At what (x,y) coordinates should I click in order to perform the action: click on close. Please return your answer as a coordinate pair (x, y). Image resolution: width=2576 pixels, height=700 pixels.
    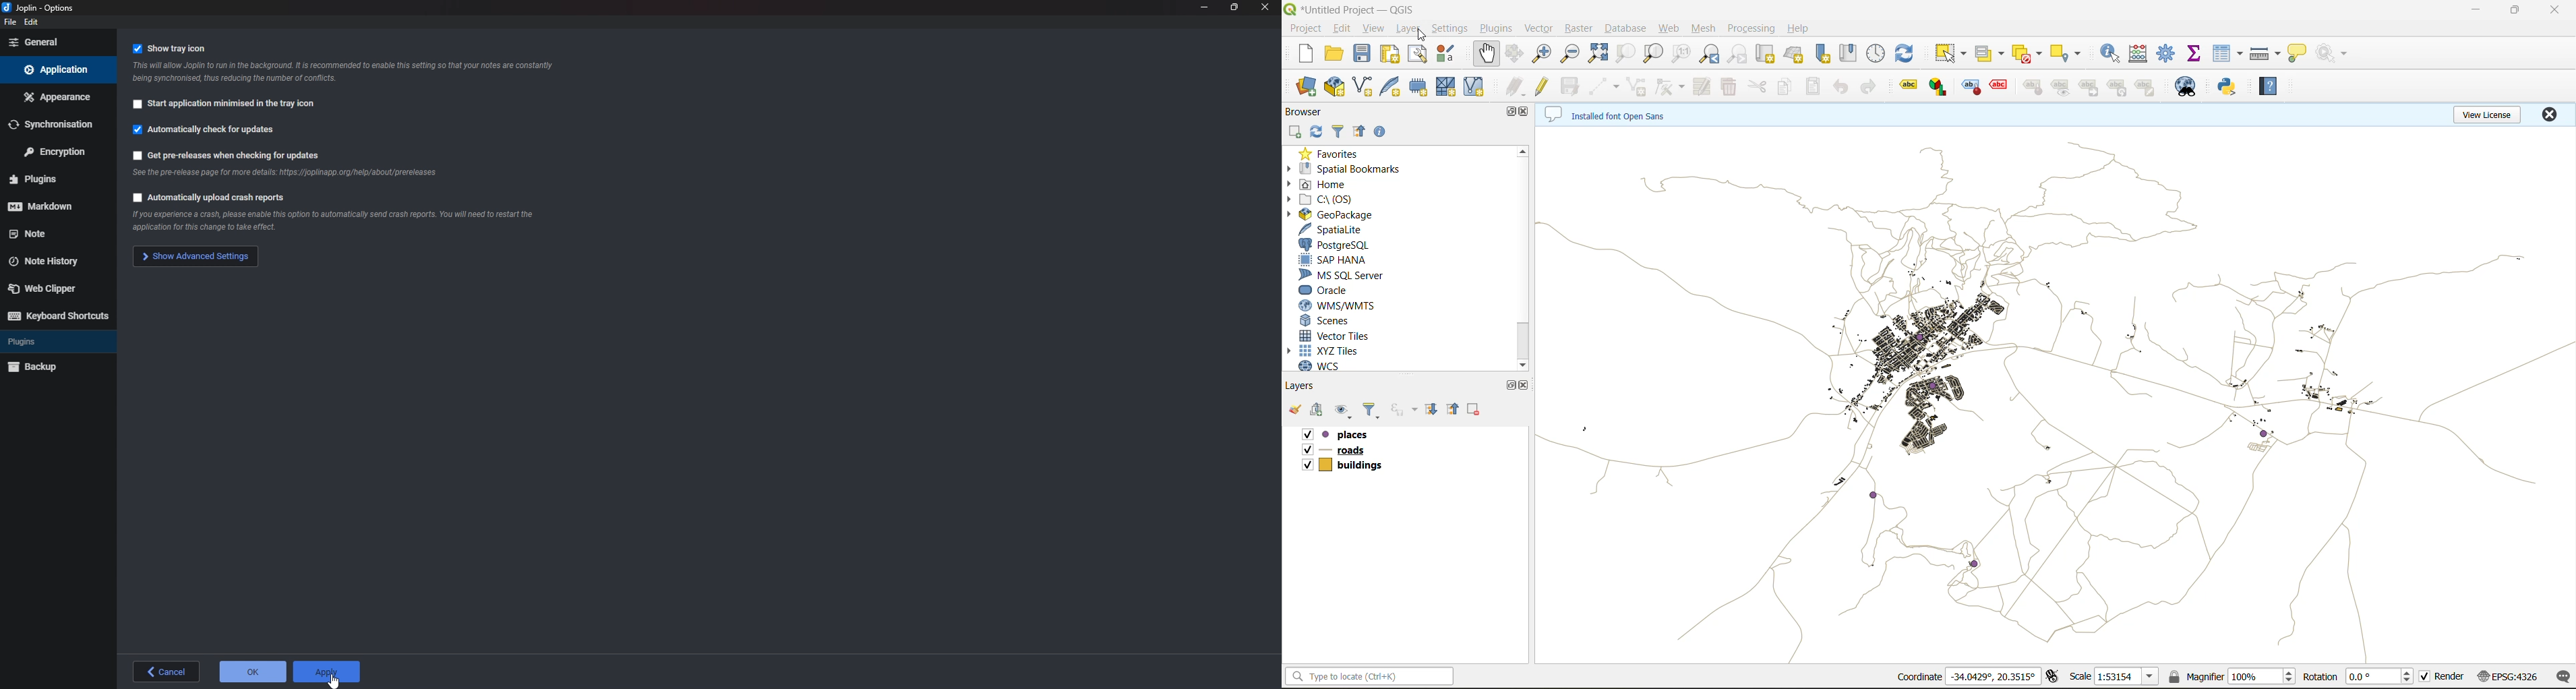
    Looking at the image, I should click on (1265, 8).